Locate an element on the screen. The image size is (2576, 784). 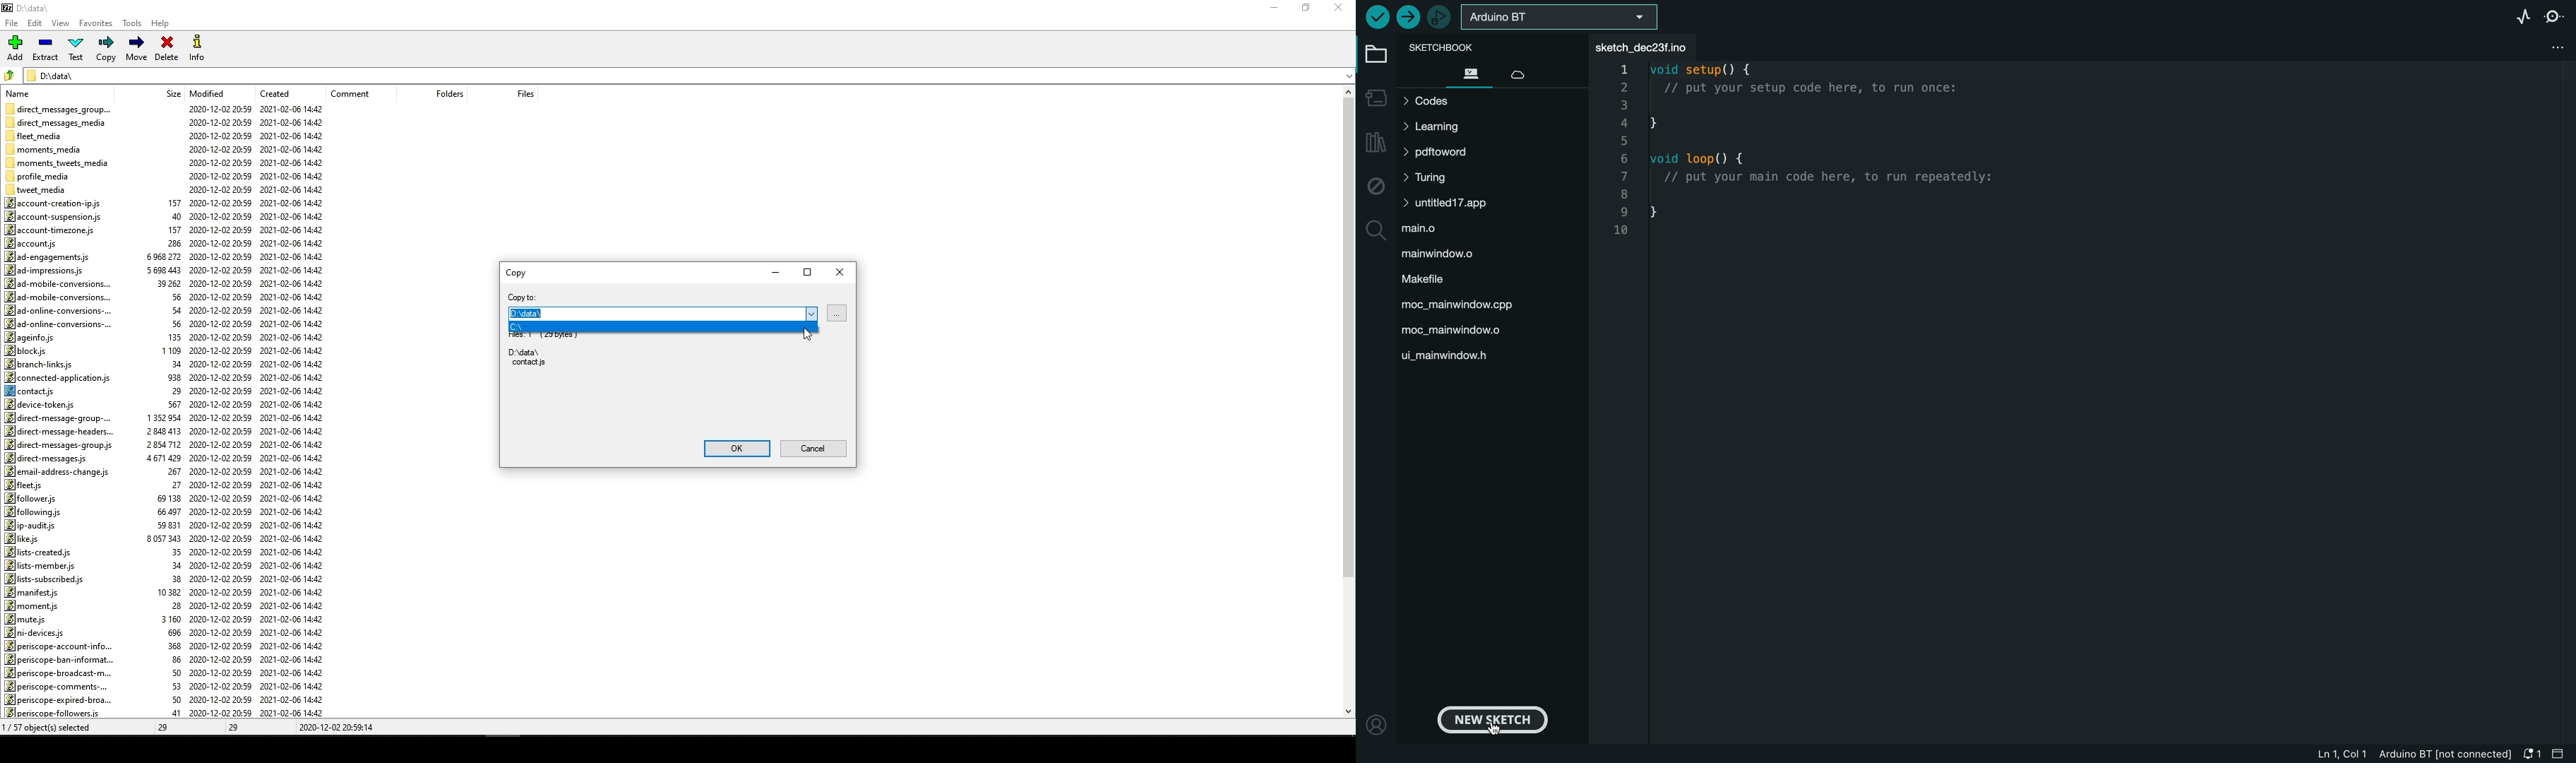
connected-application.js is located at coordinates (56, 378).